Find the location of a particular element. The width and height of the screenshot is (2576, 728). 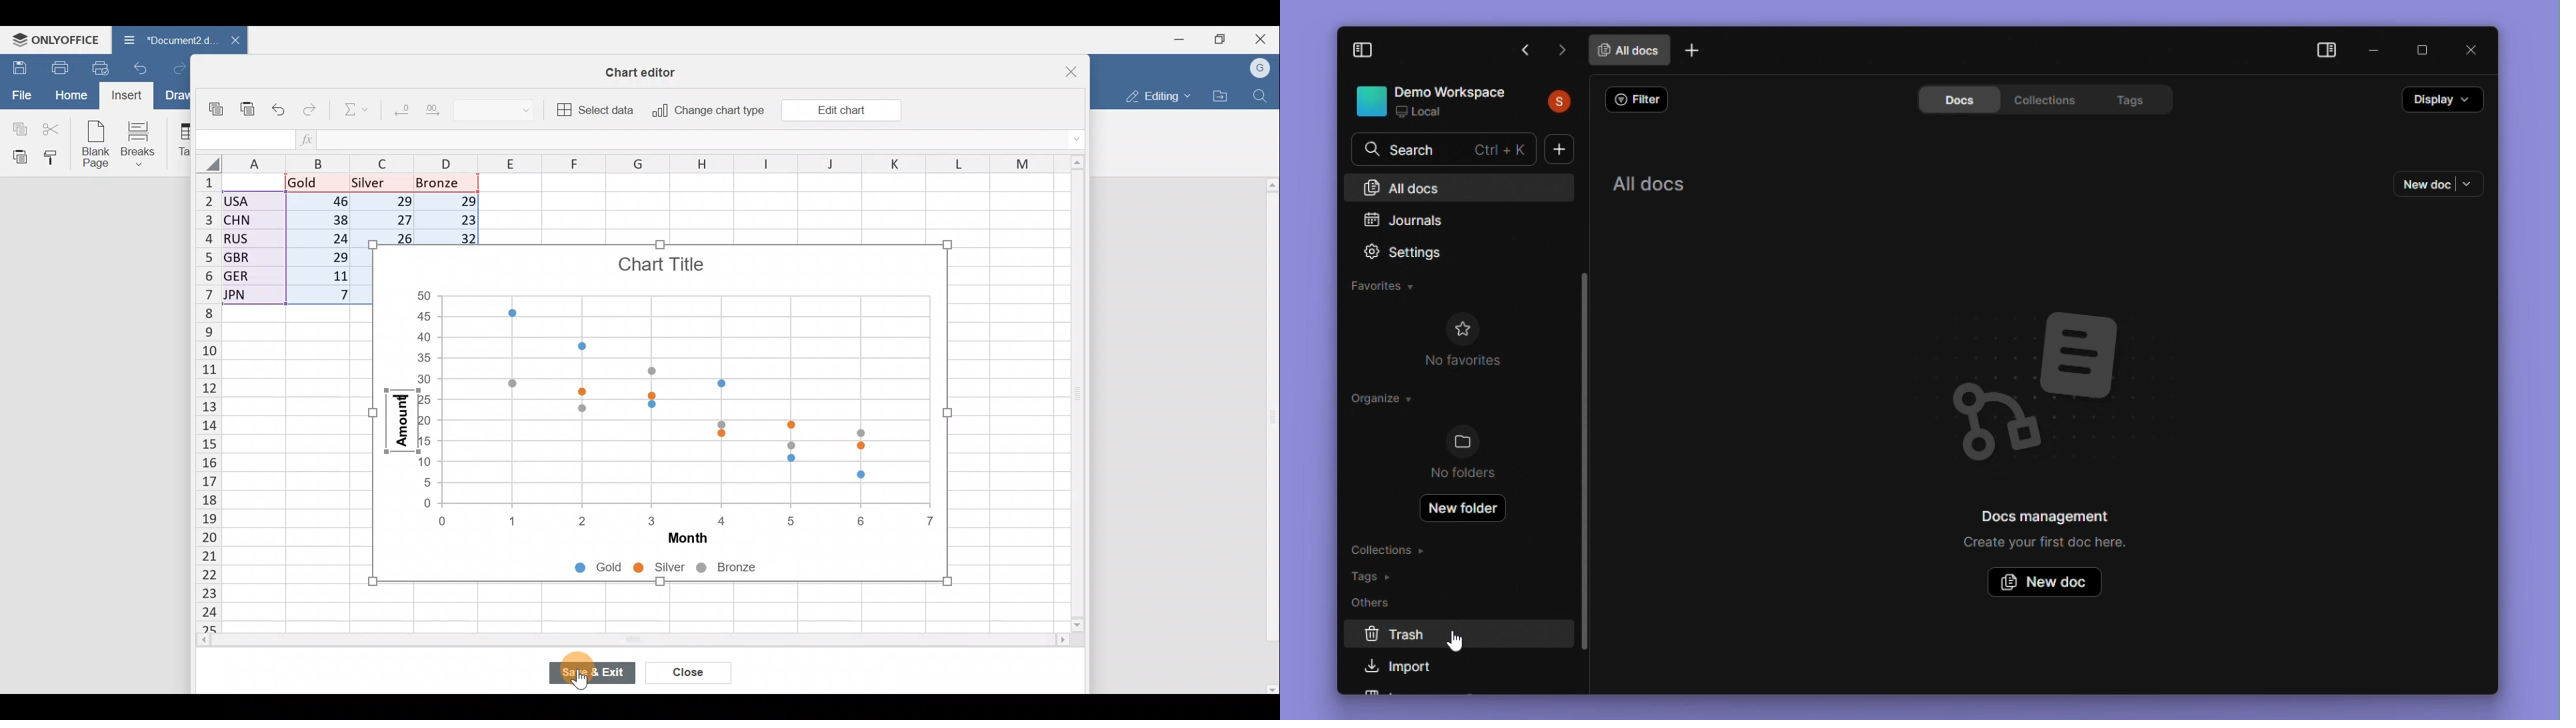

Month is located at coordinates (681, 540).